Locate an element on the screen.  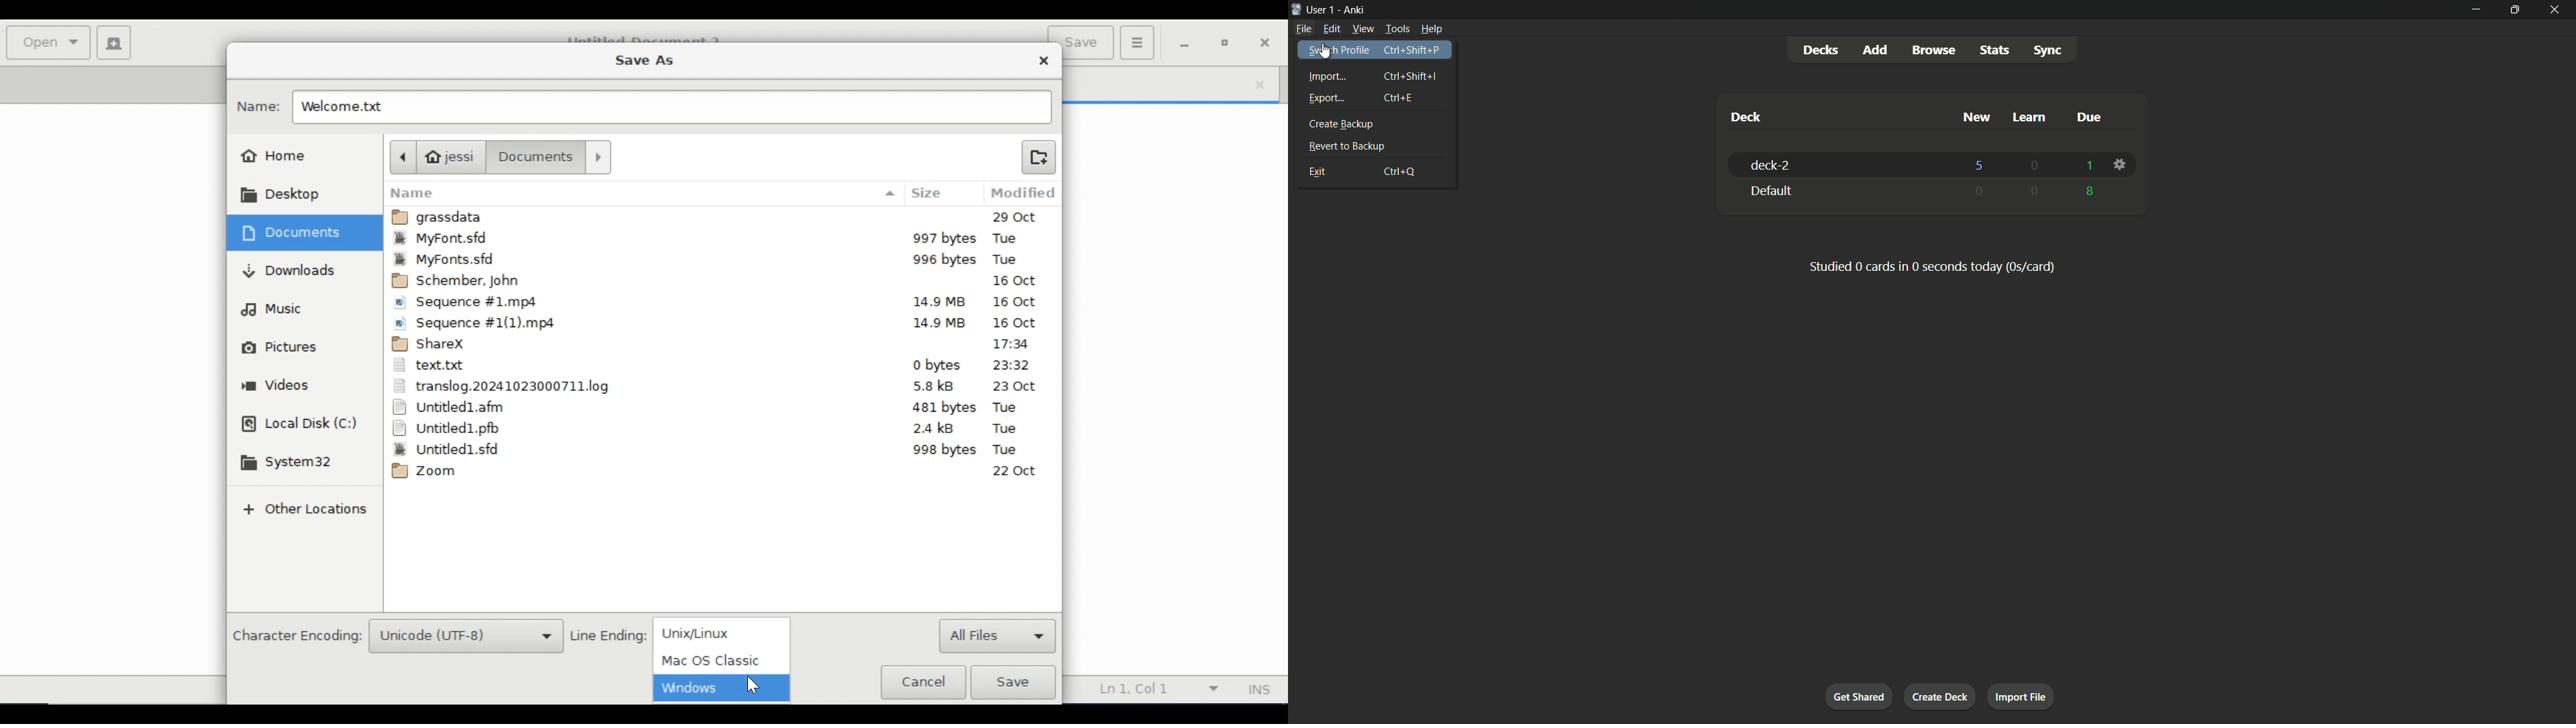
Import is located at coordinates (1375, 74).